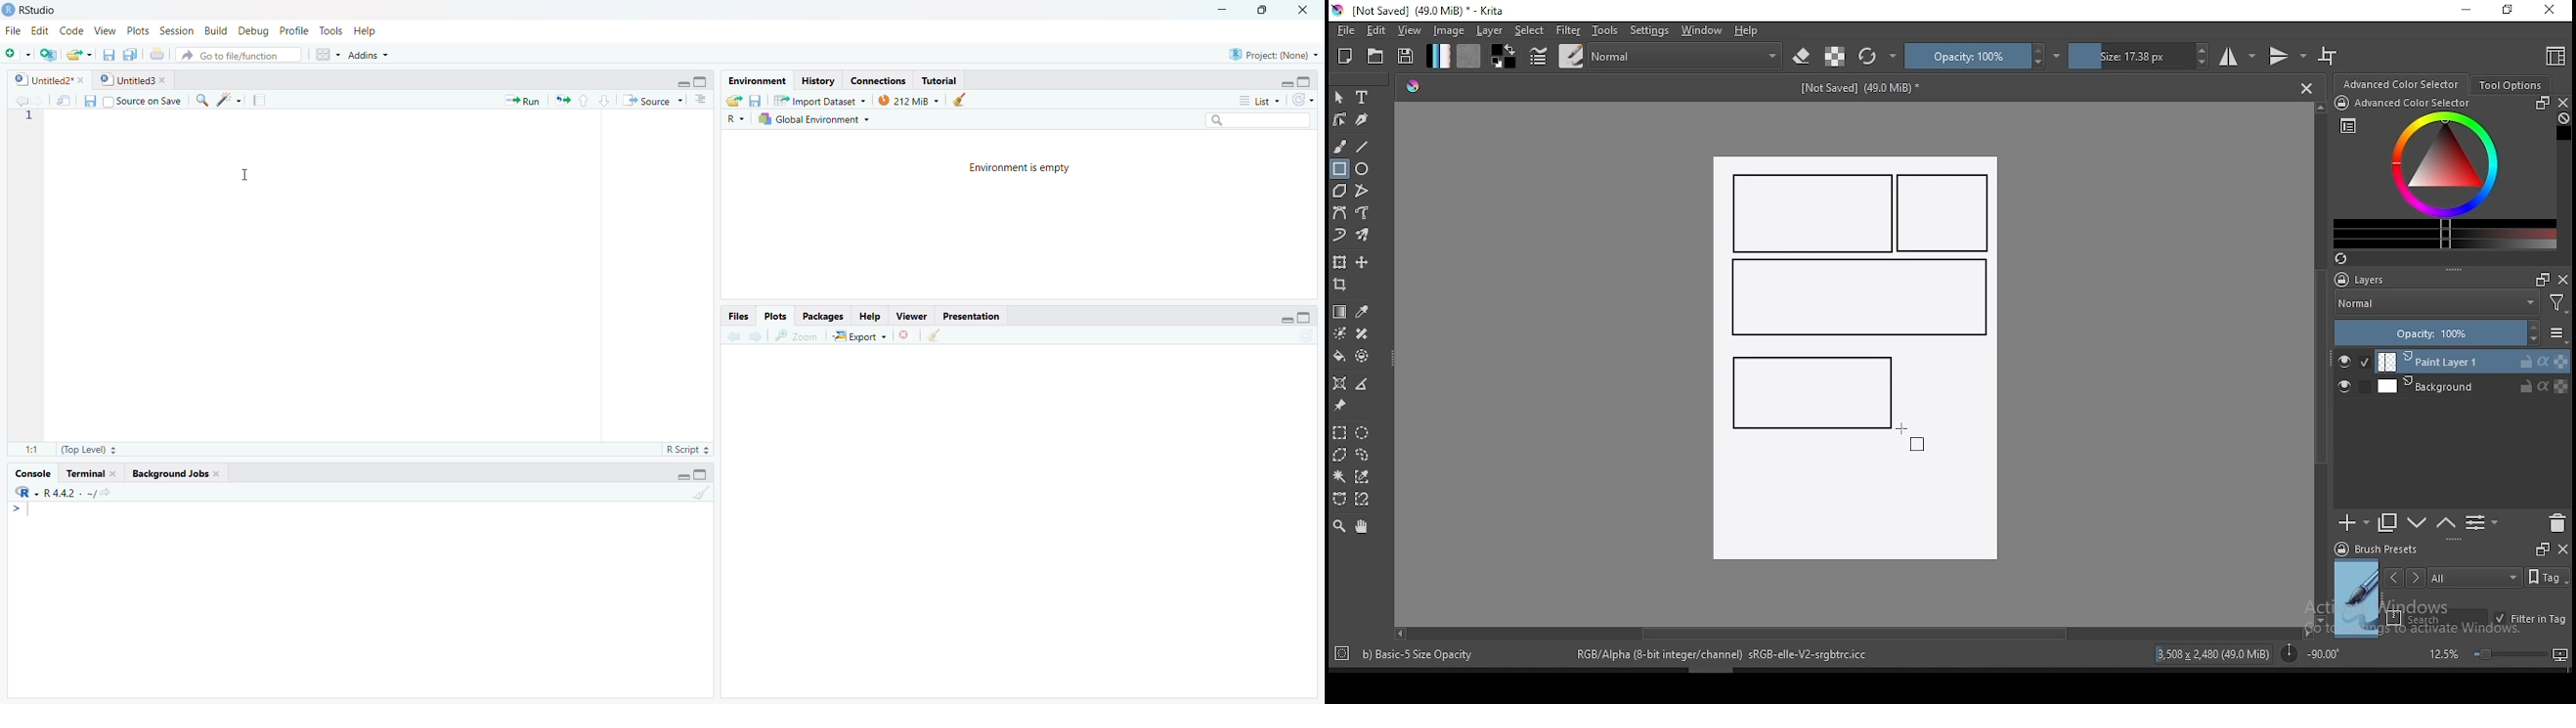 Image resolution: width=2576 pixels, height=728 pixels. I want to click on paint bucket tool, so click(1339, 356).